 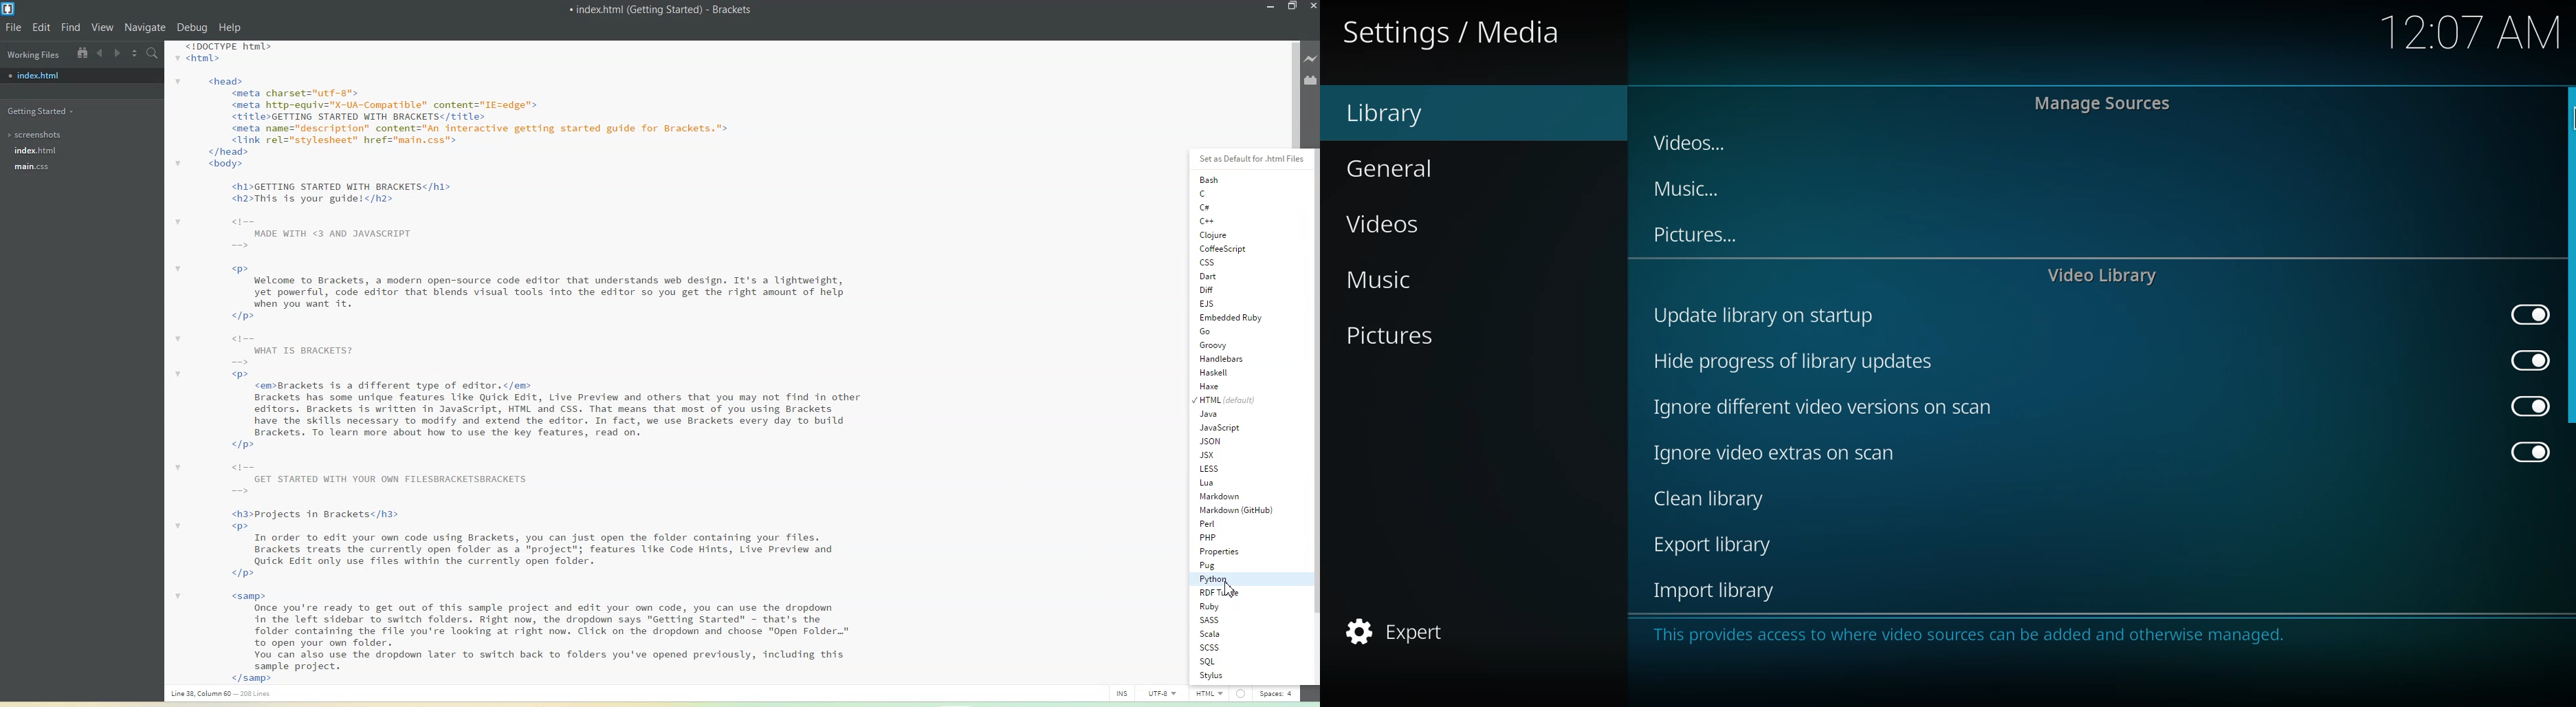 What do you see at coordinates (1231, 413) in the screenshot?
I see `Java` at bounding box center [1231, 413].